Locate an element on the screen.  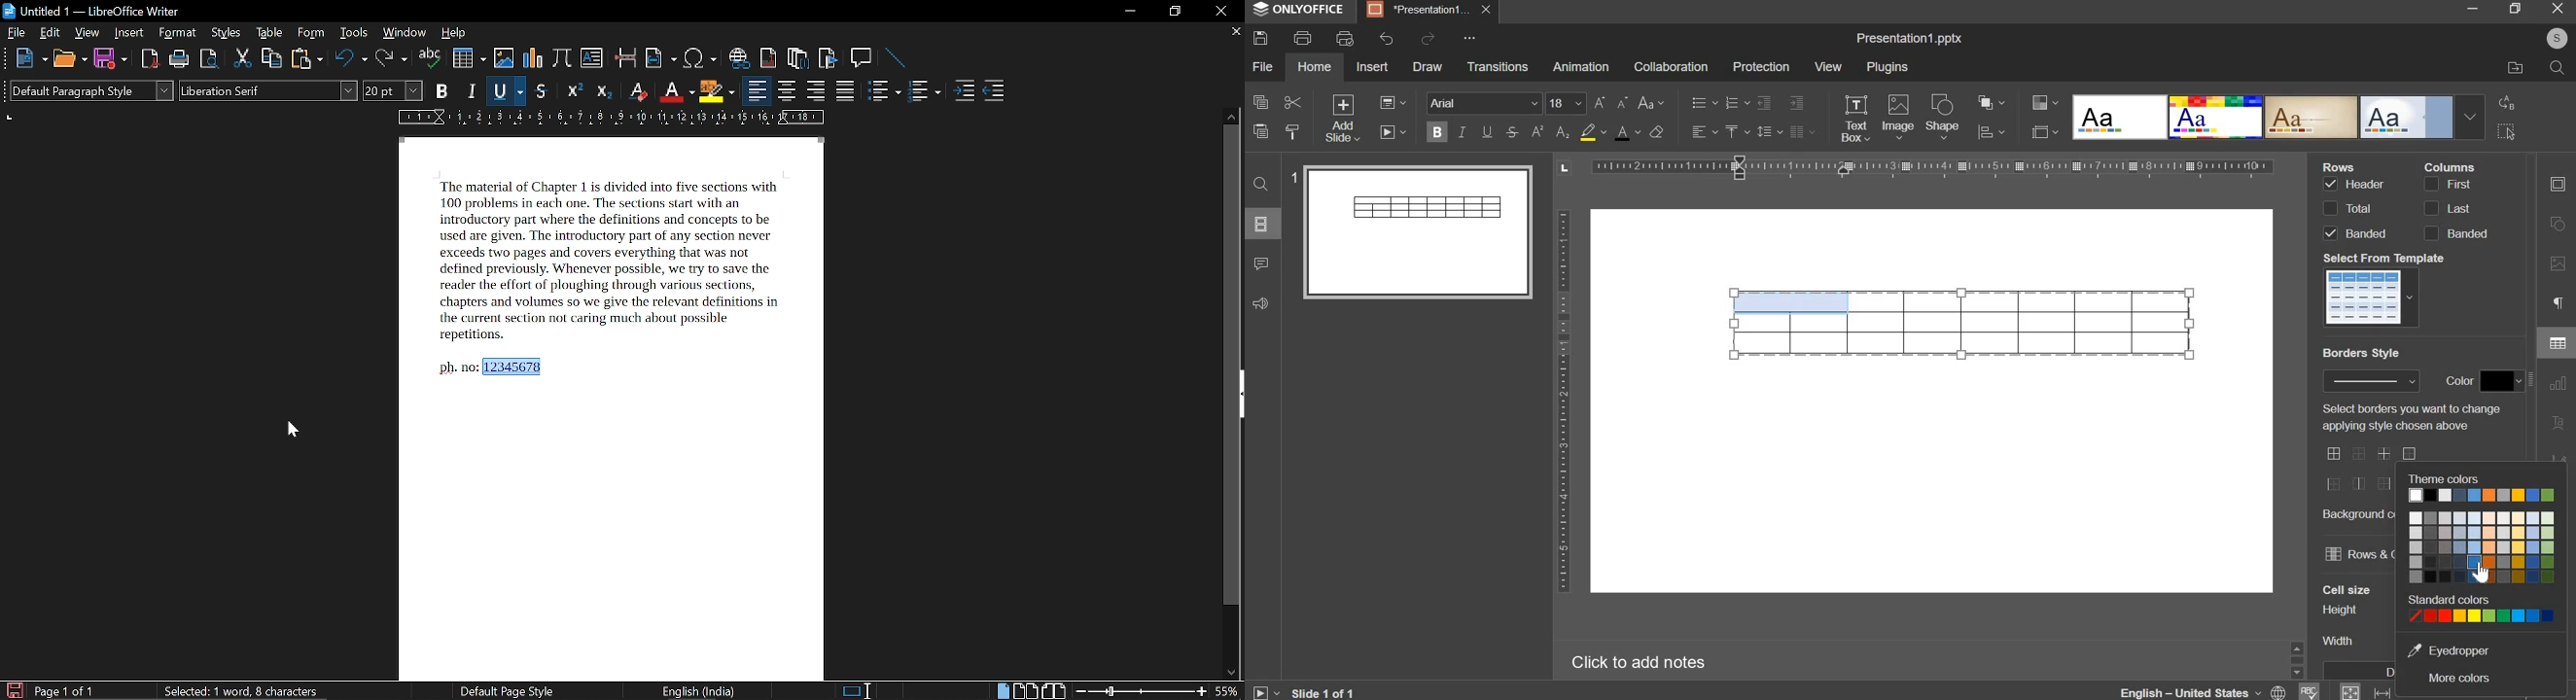
file location is located at coordinates (2516, 66).